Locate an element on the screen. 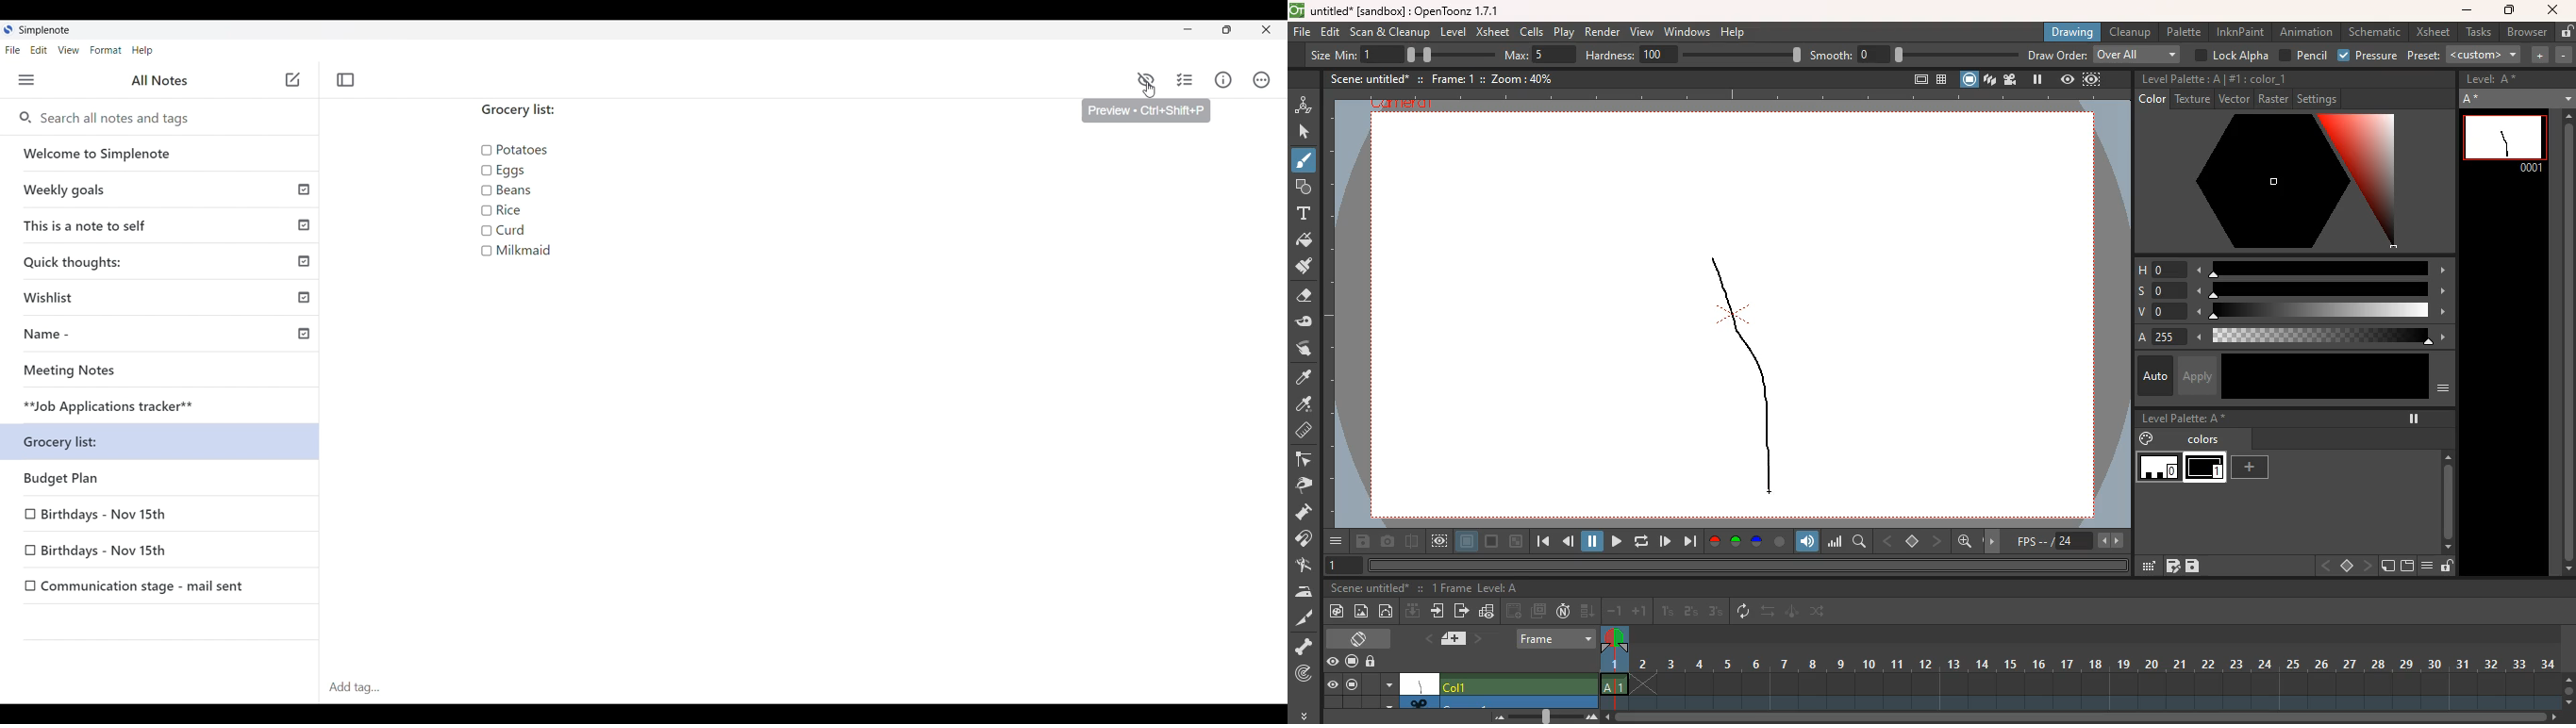 This screenshot has width=2576, height=728. Grocery list: Potatoes Eggs Beans Rice Curd Milkmaid is located at coordinates (536, 188).